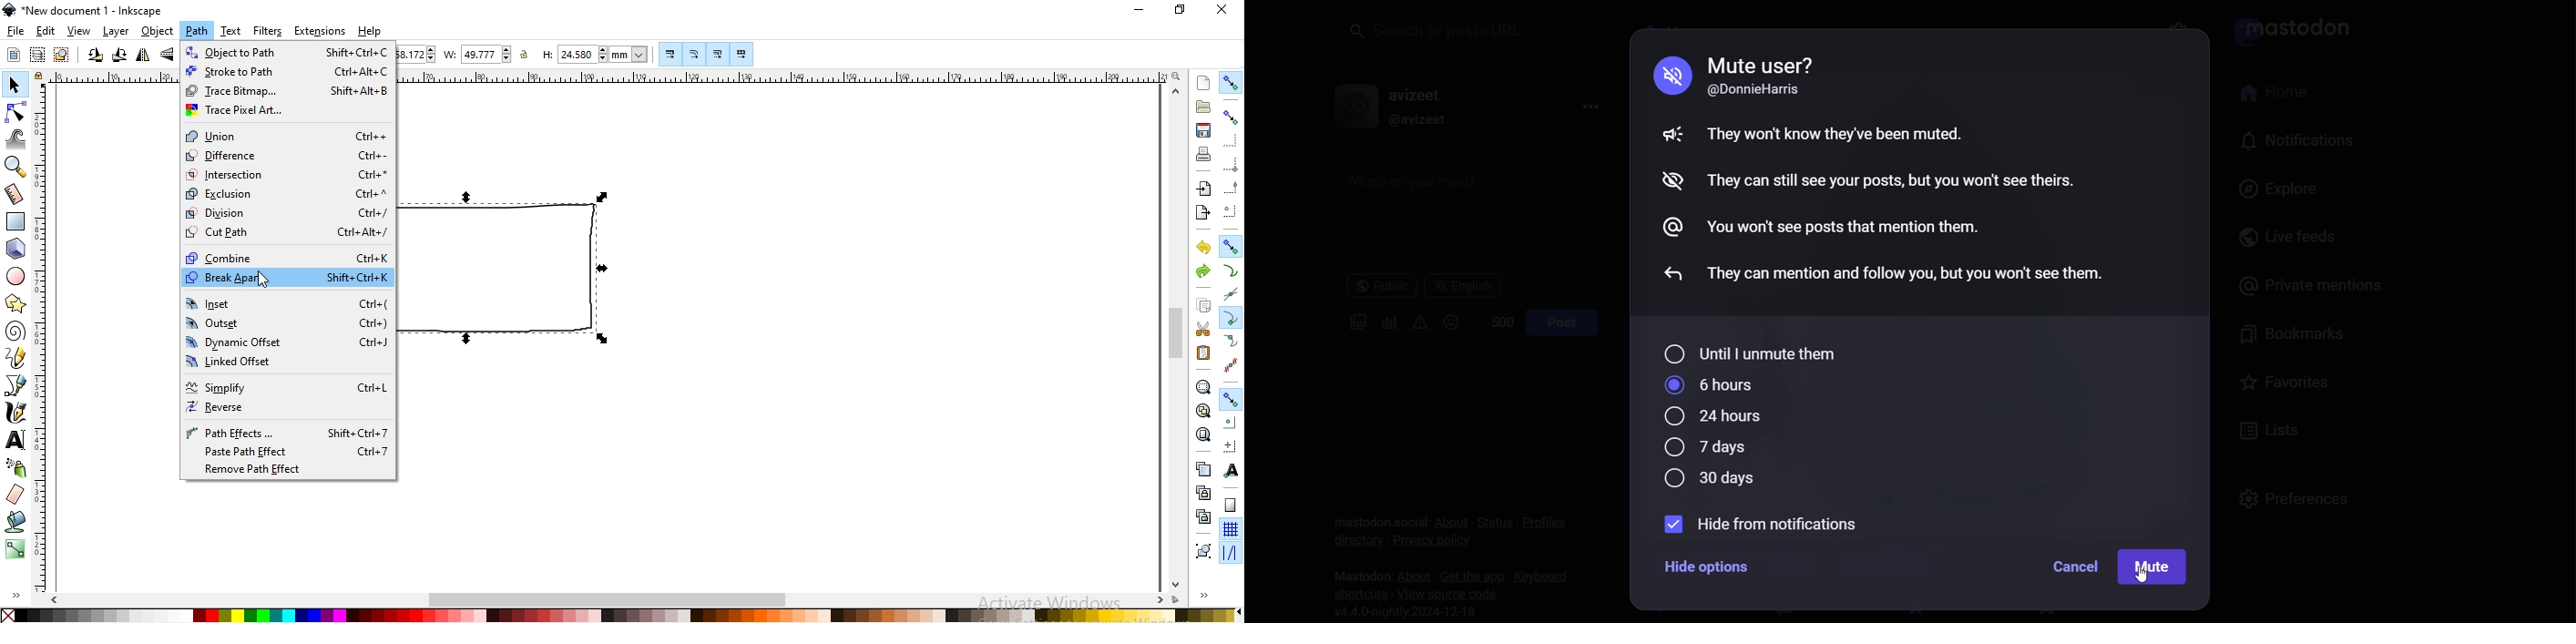  Describe the element at coordinates (197, 29) in the screenshot. I see `path` at that location.